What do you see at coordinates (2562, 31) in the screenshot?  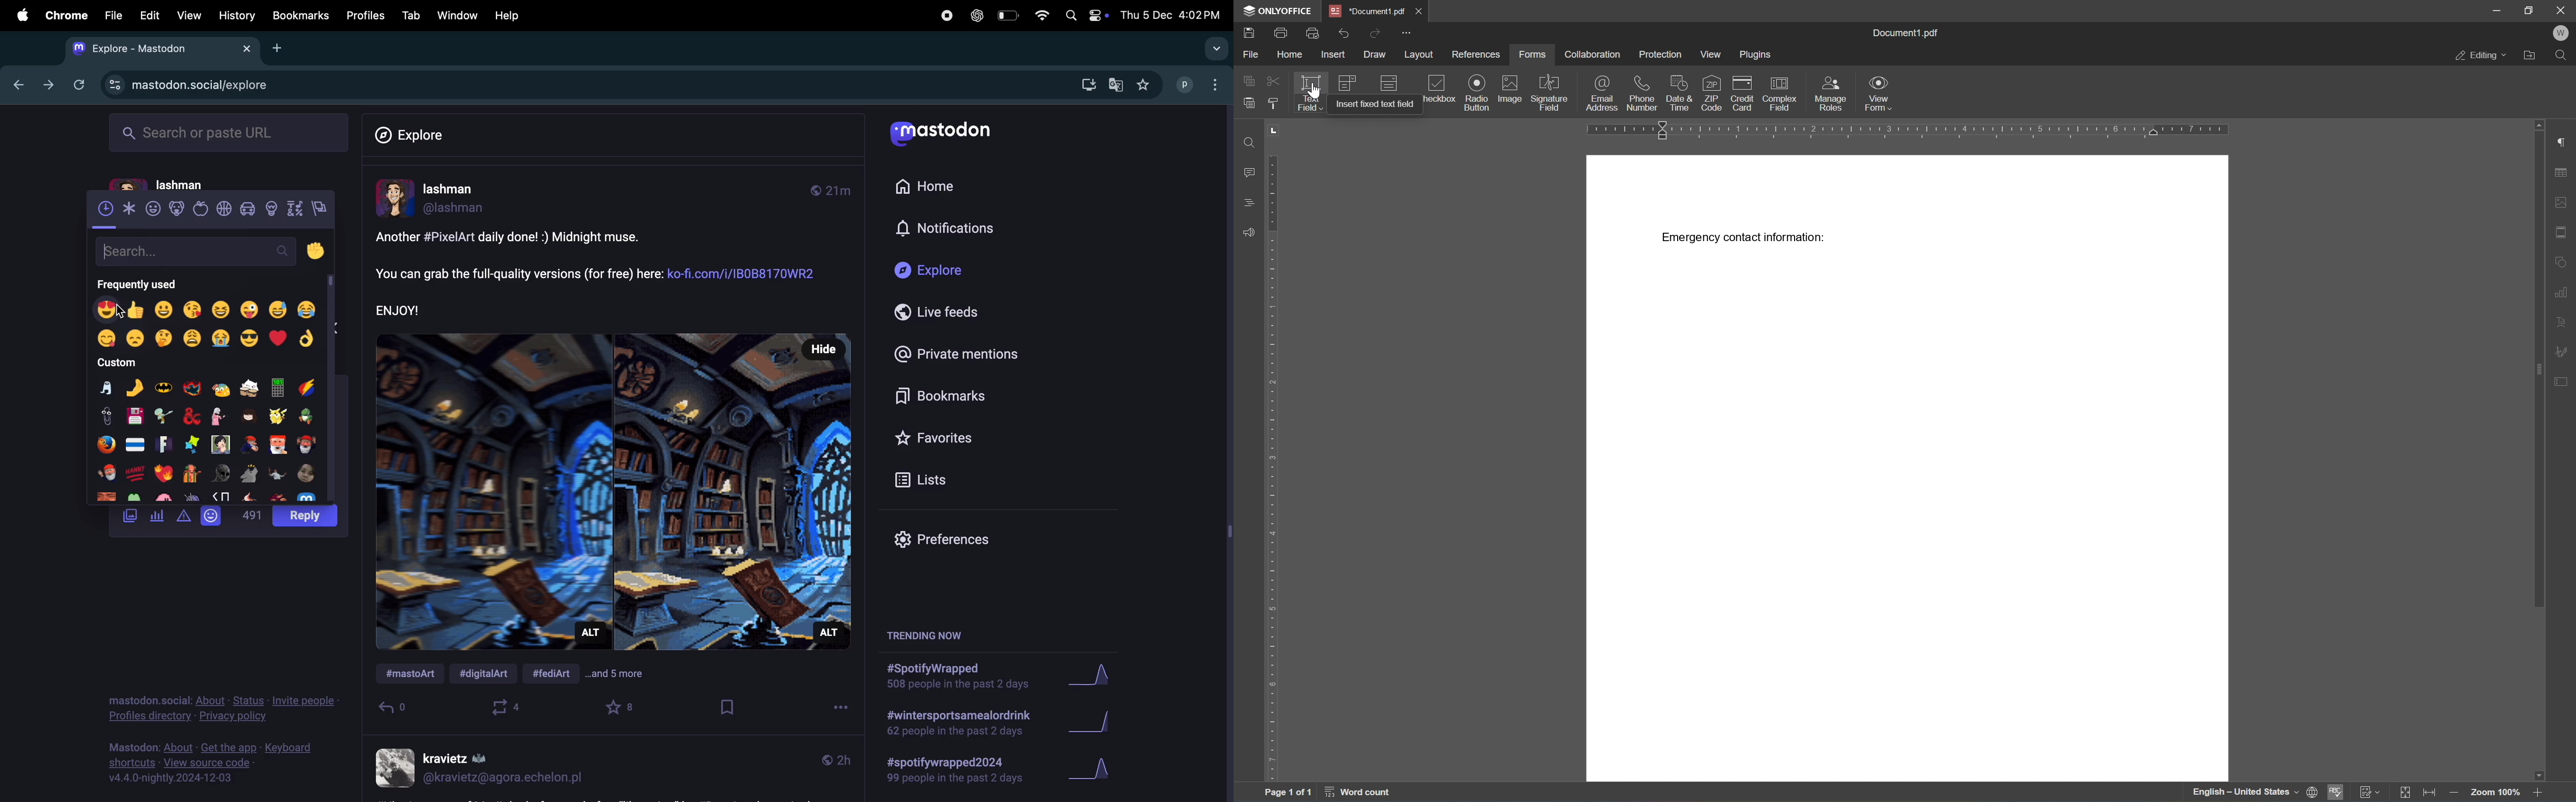 I see `welcome` at bounding box center [2562, 31].